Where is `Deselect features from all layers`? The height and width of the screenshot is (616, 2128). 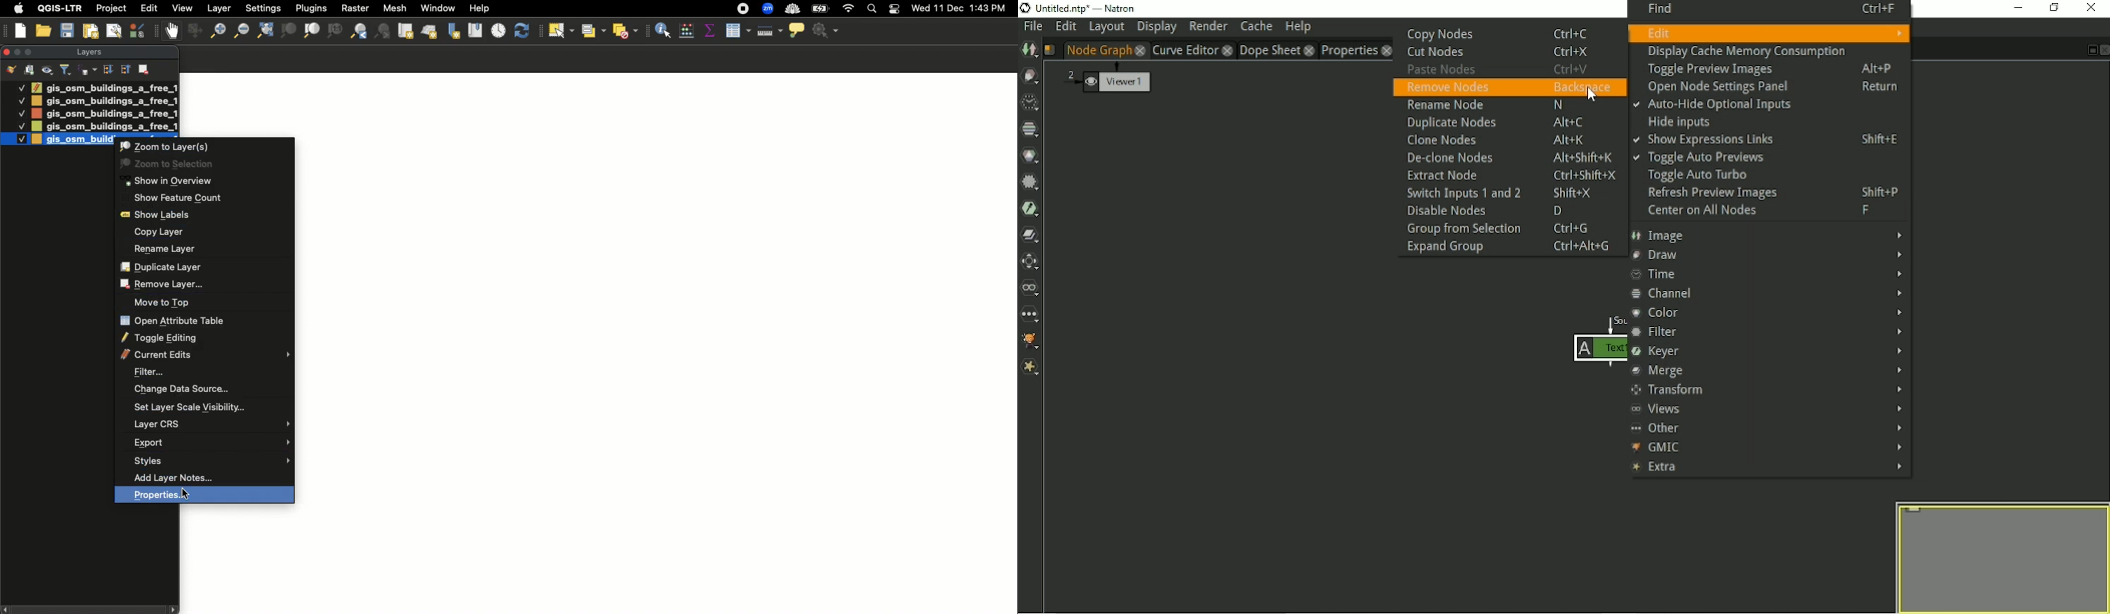
Deselect features from all layers is located at coordinates (627, 31).